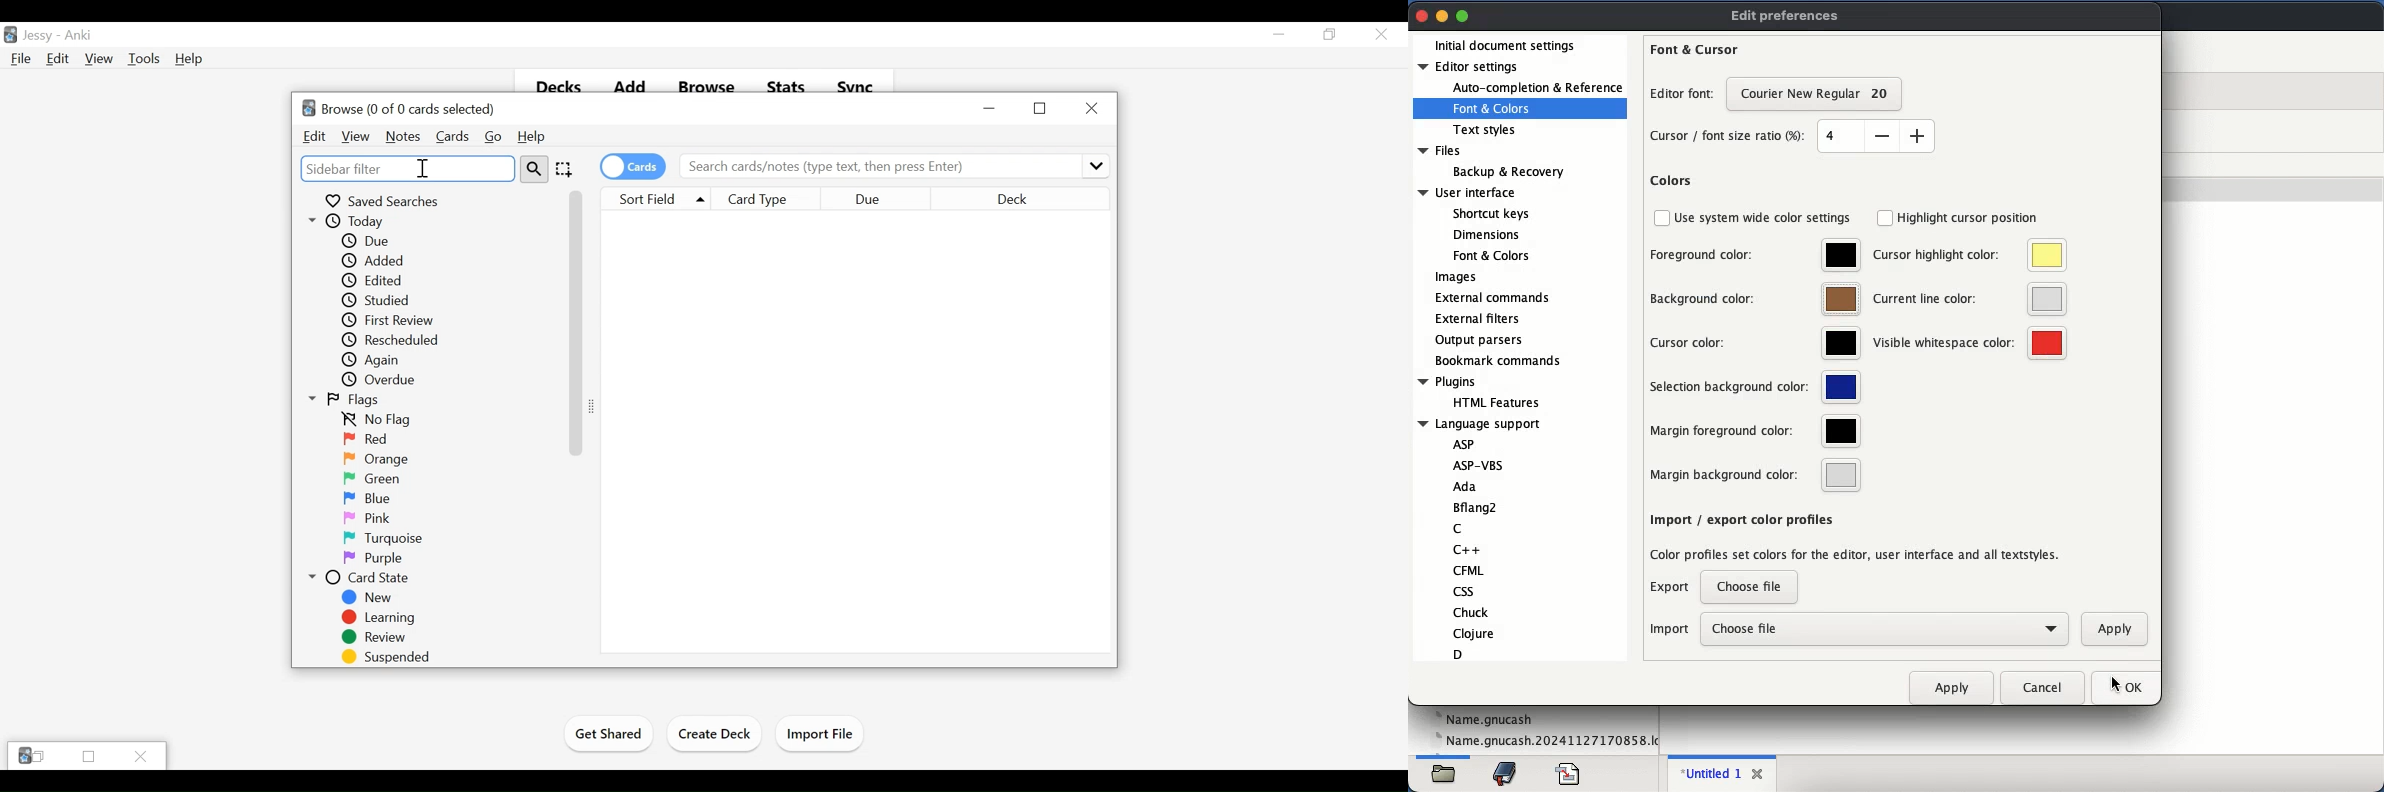 The image size is (2408, 812). Describe the element at coordinates (1459, 528) in the screenshot. I see `C` at that location.